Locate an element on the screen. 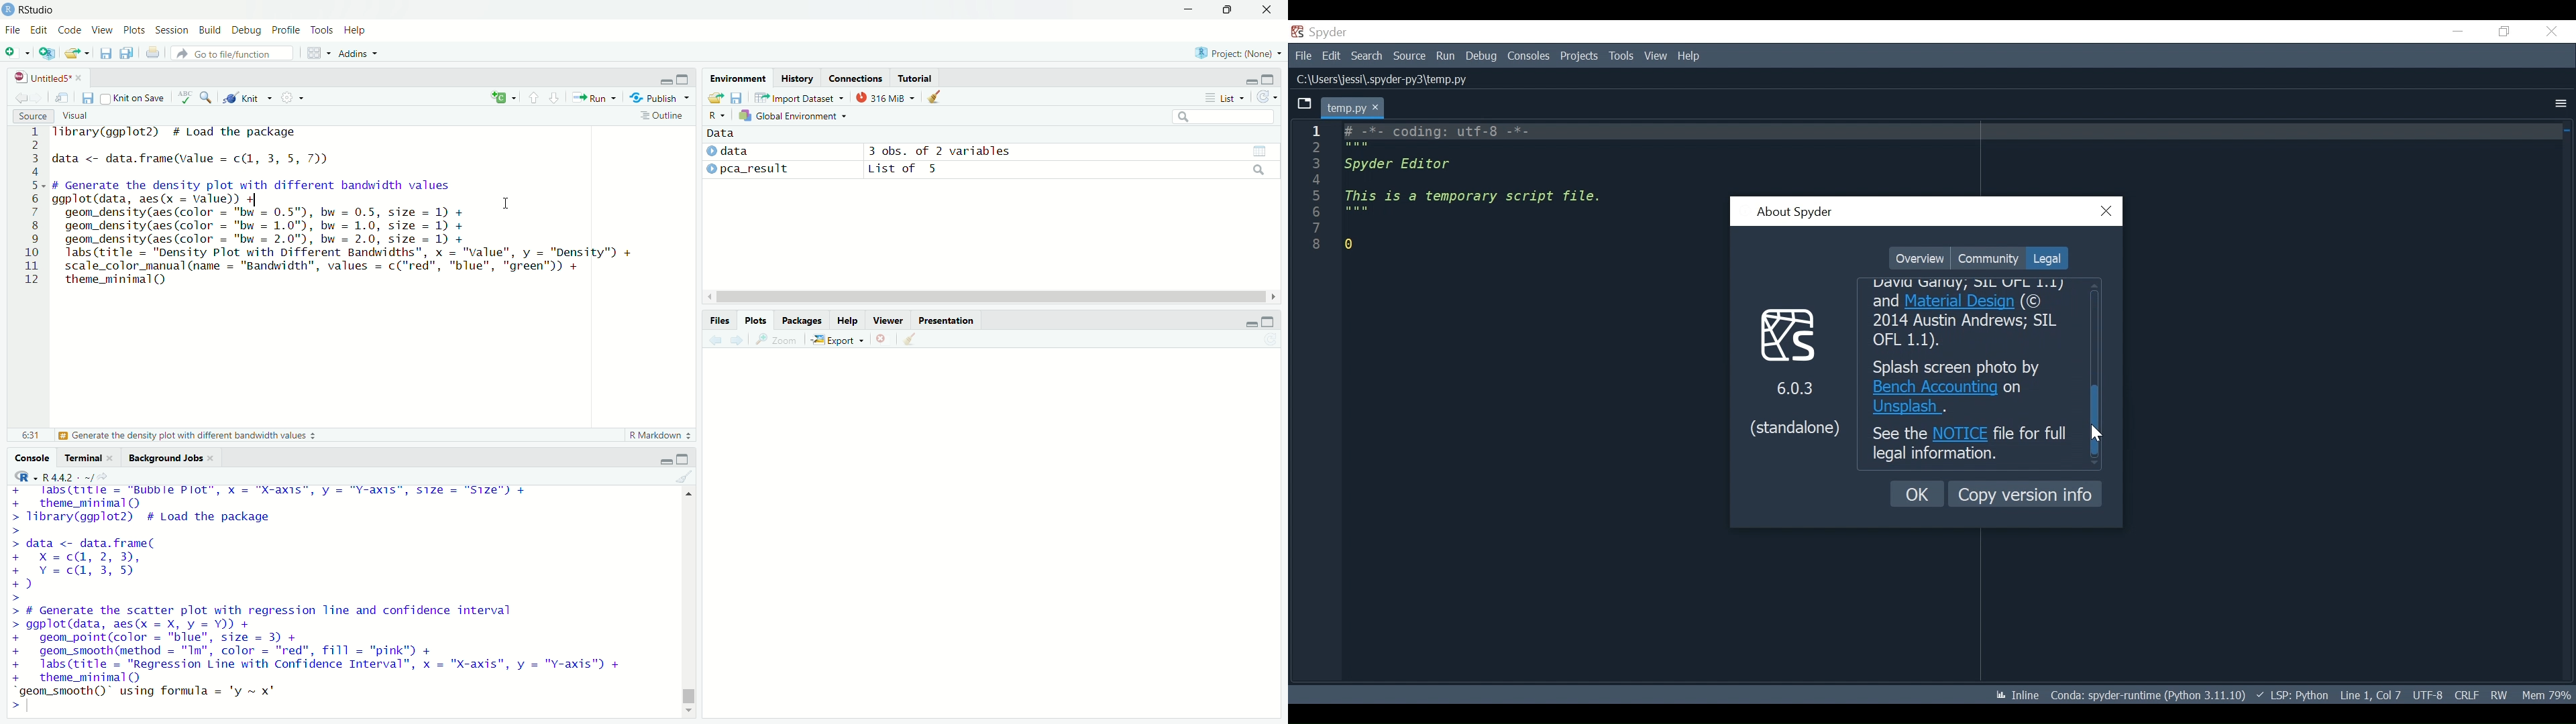  Outline is located at coordinates (665, 115).